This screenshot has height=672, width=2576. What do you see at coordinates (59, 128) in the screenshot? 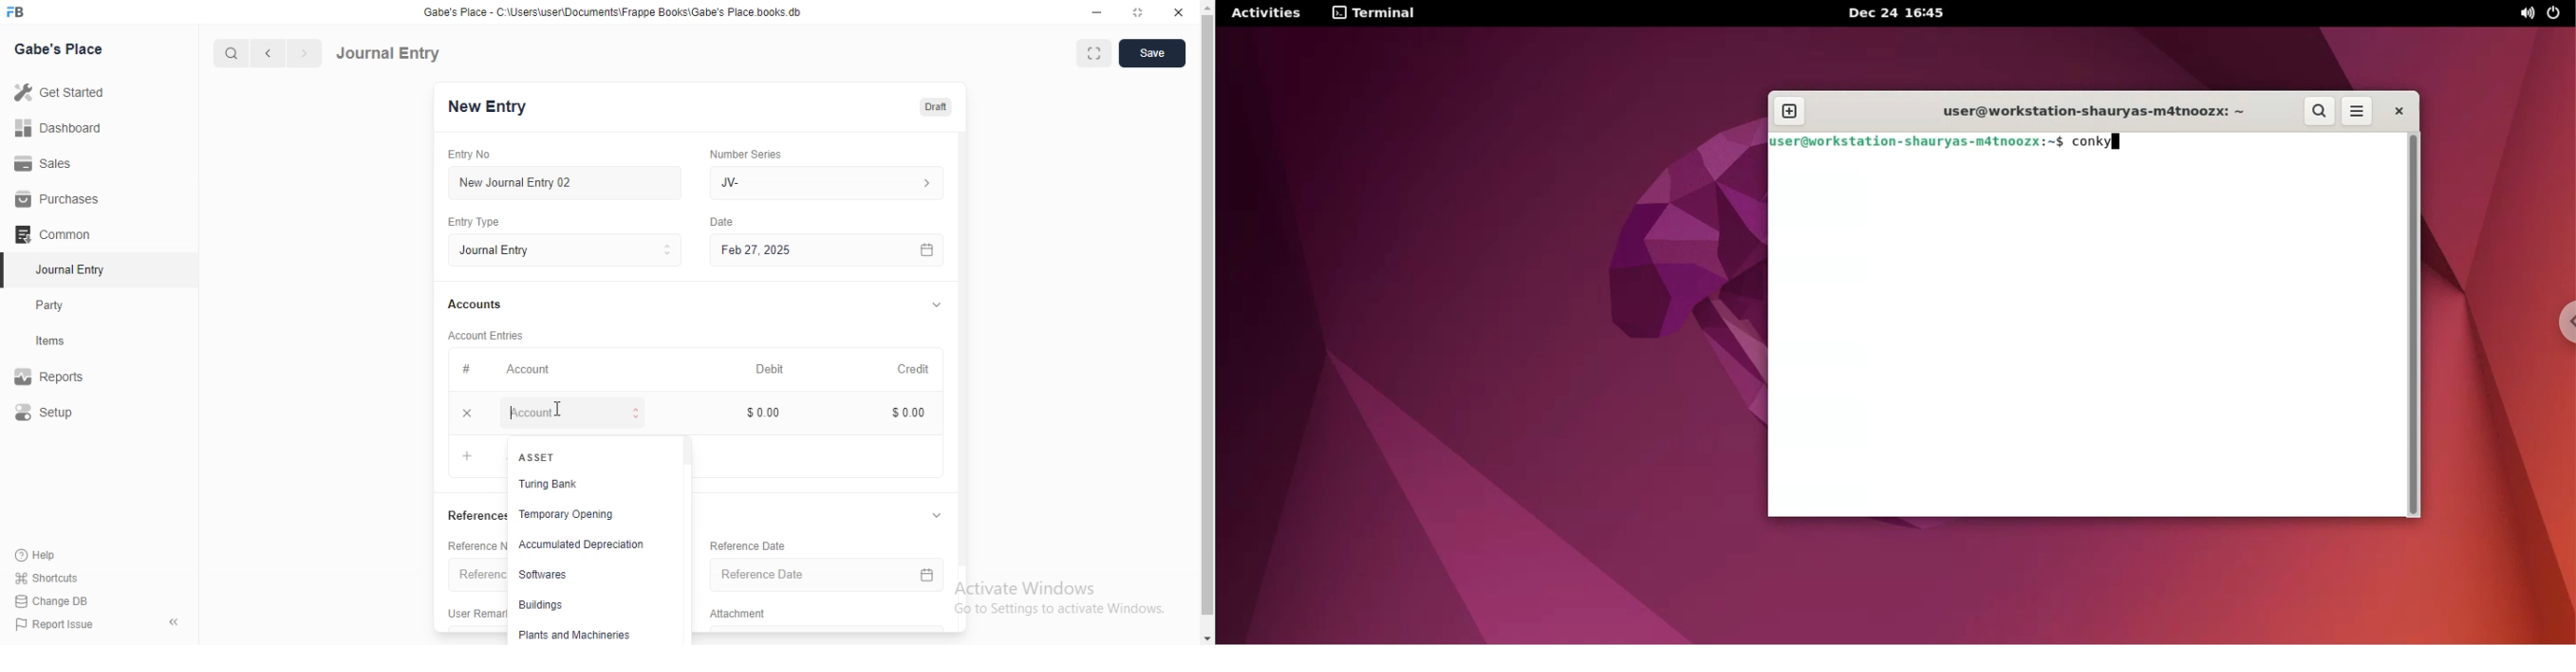
I see `Dashboard` at bounding box center [59, 128].